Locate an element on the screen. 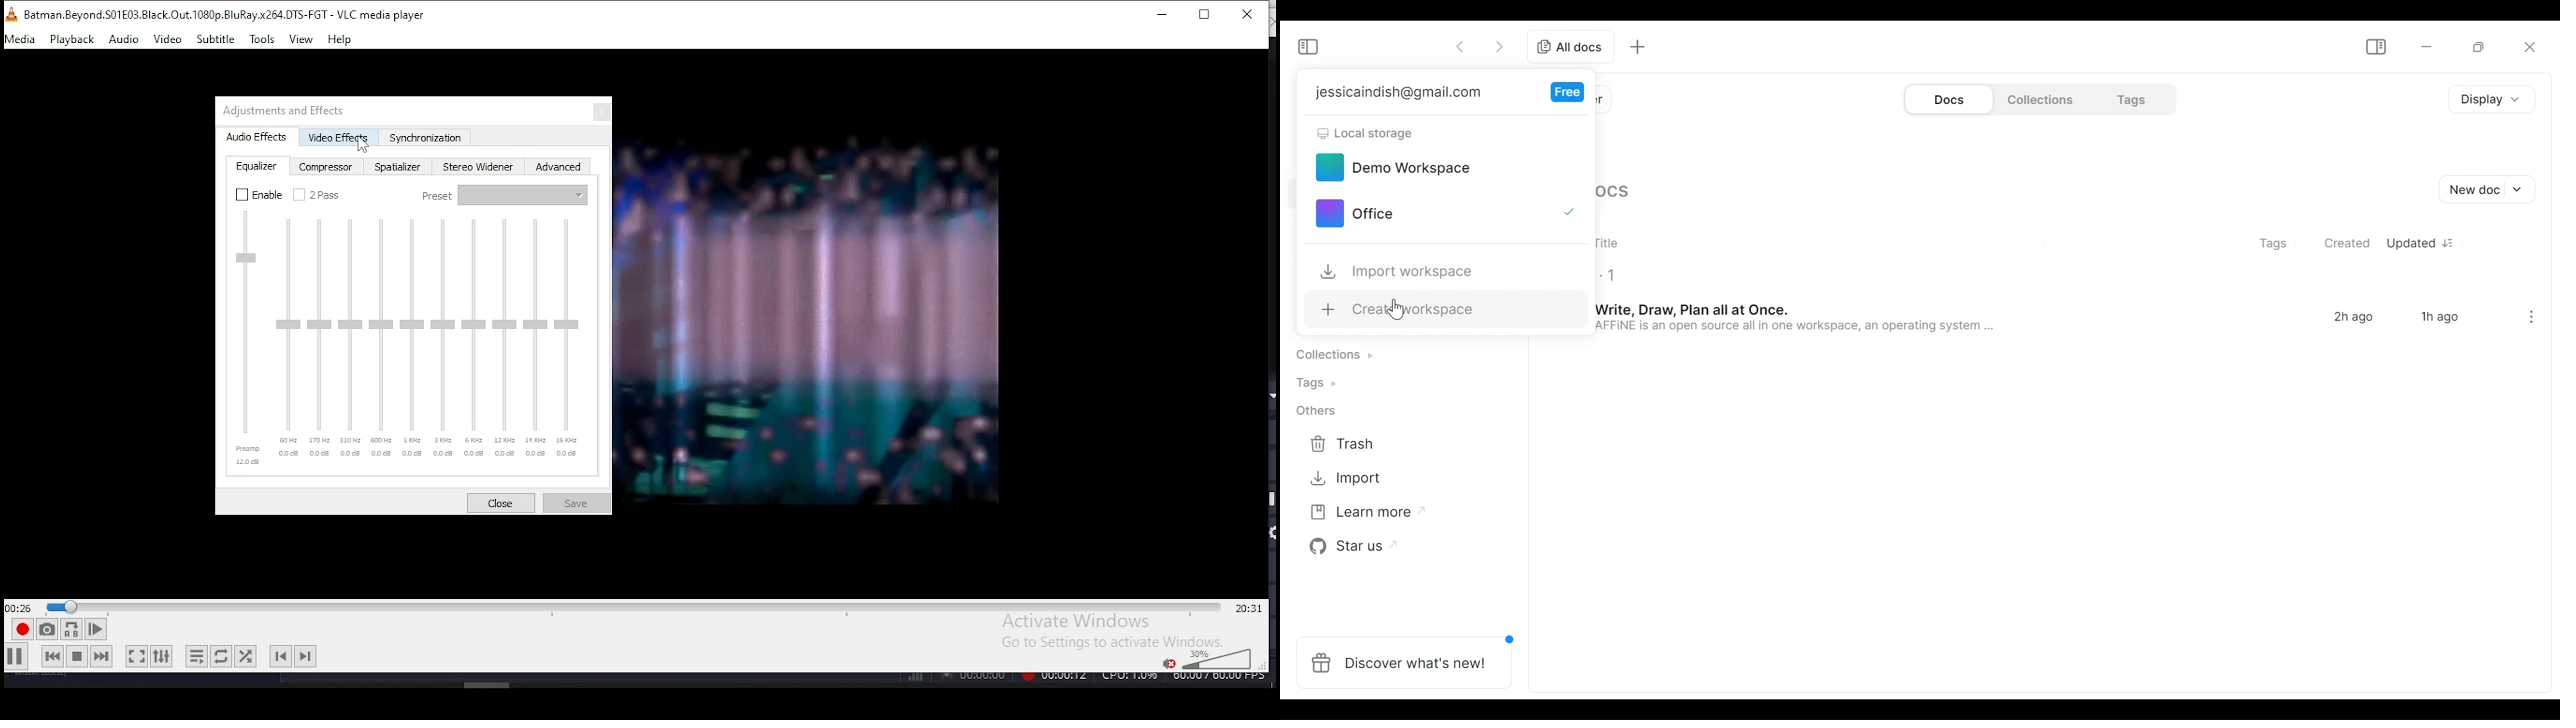 This screenshot has width=2576, height=728. previous media in track, skips backward when held is located at coordinates (51, 658).